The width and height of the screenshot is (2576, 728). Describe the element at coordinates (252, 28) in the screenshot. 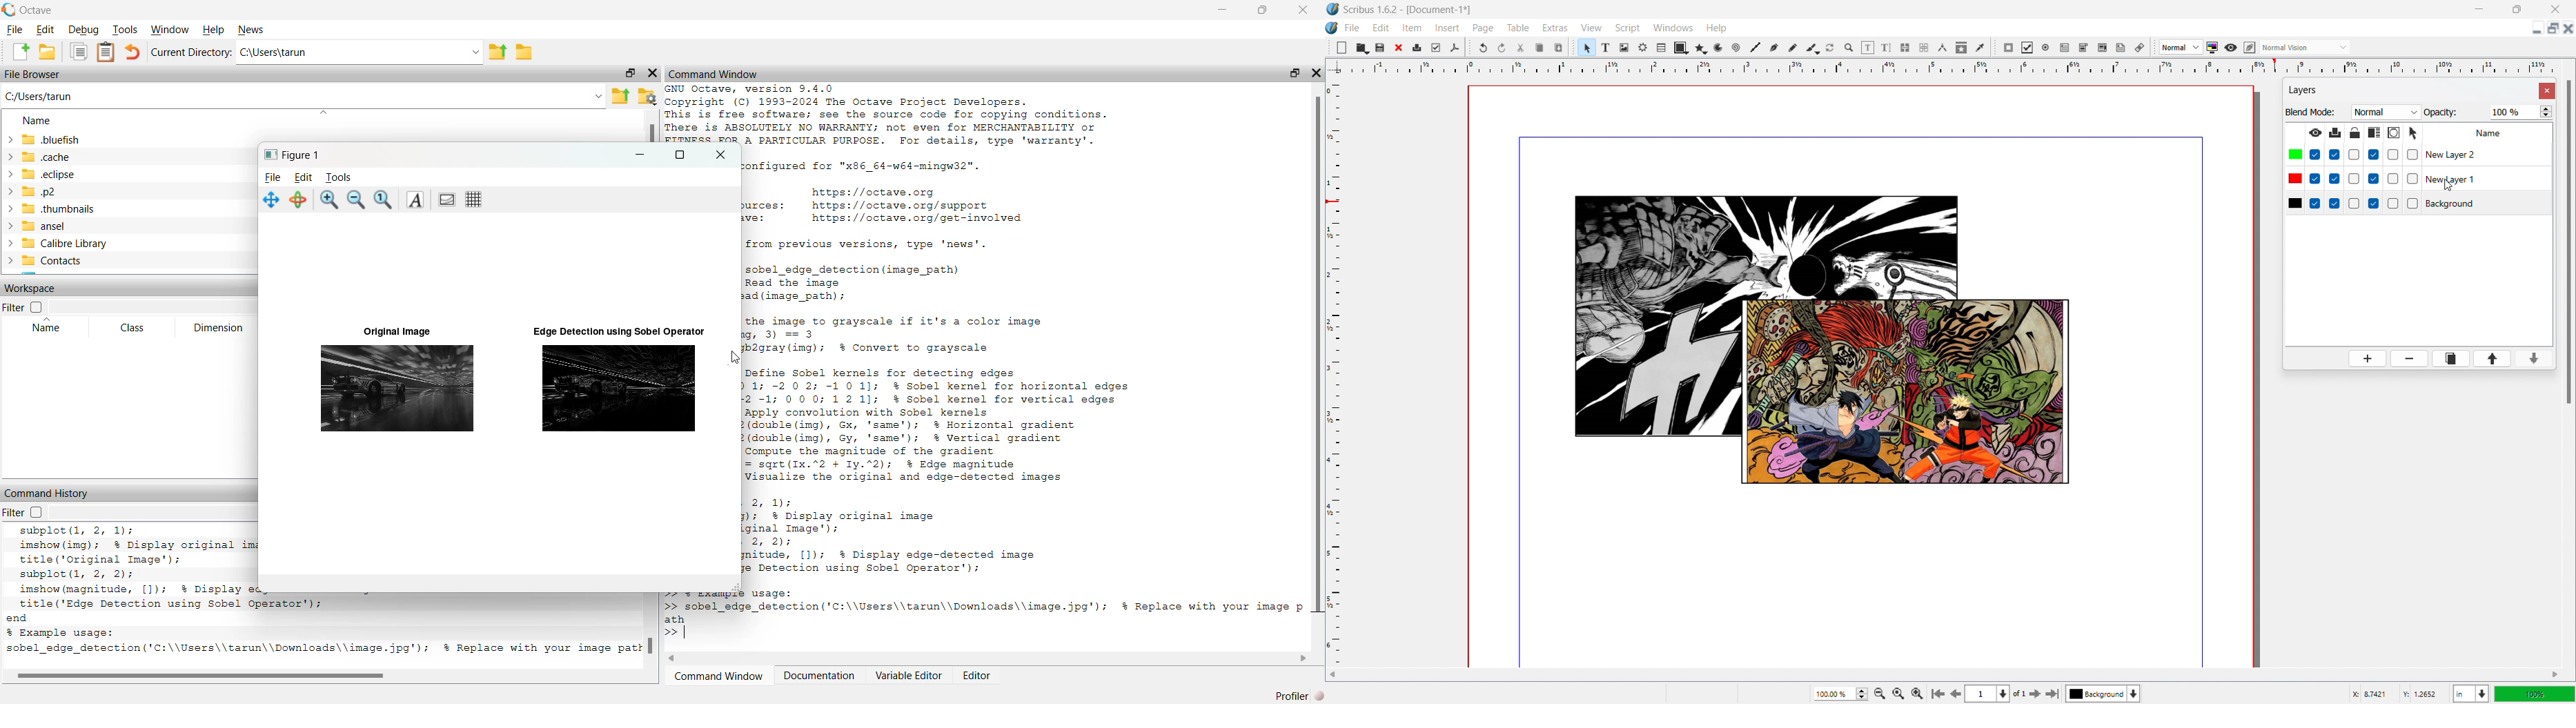

I see `News` at that location.